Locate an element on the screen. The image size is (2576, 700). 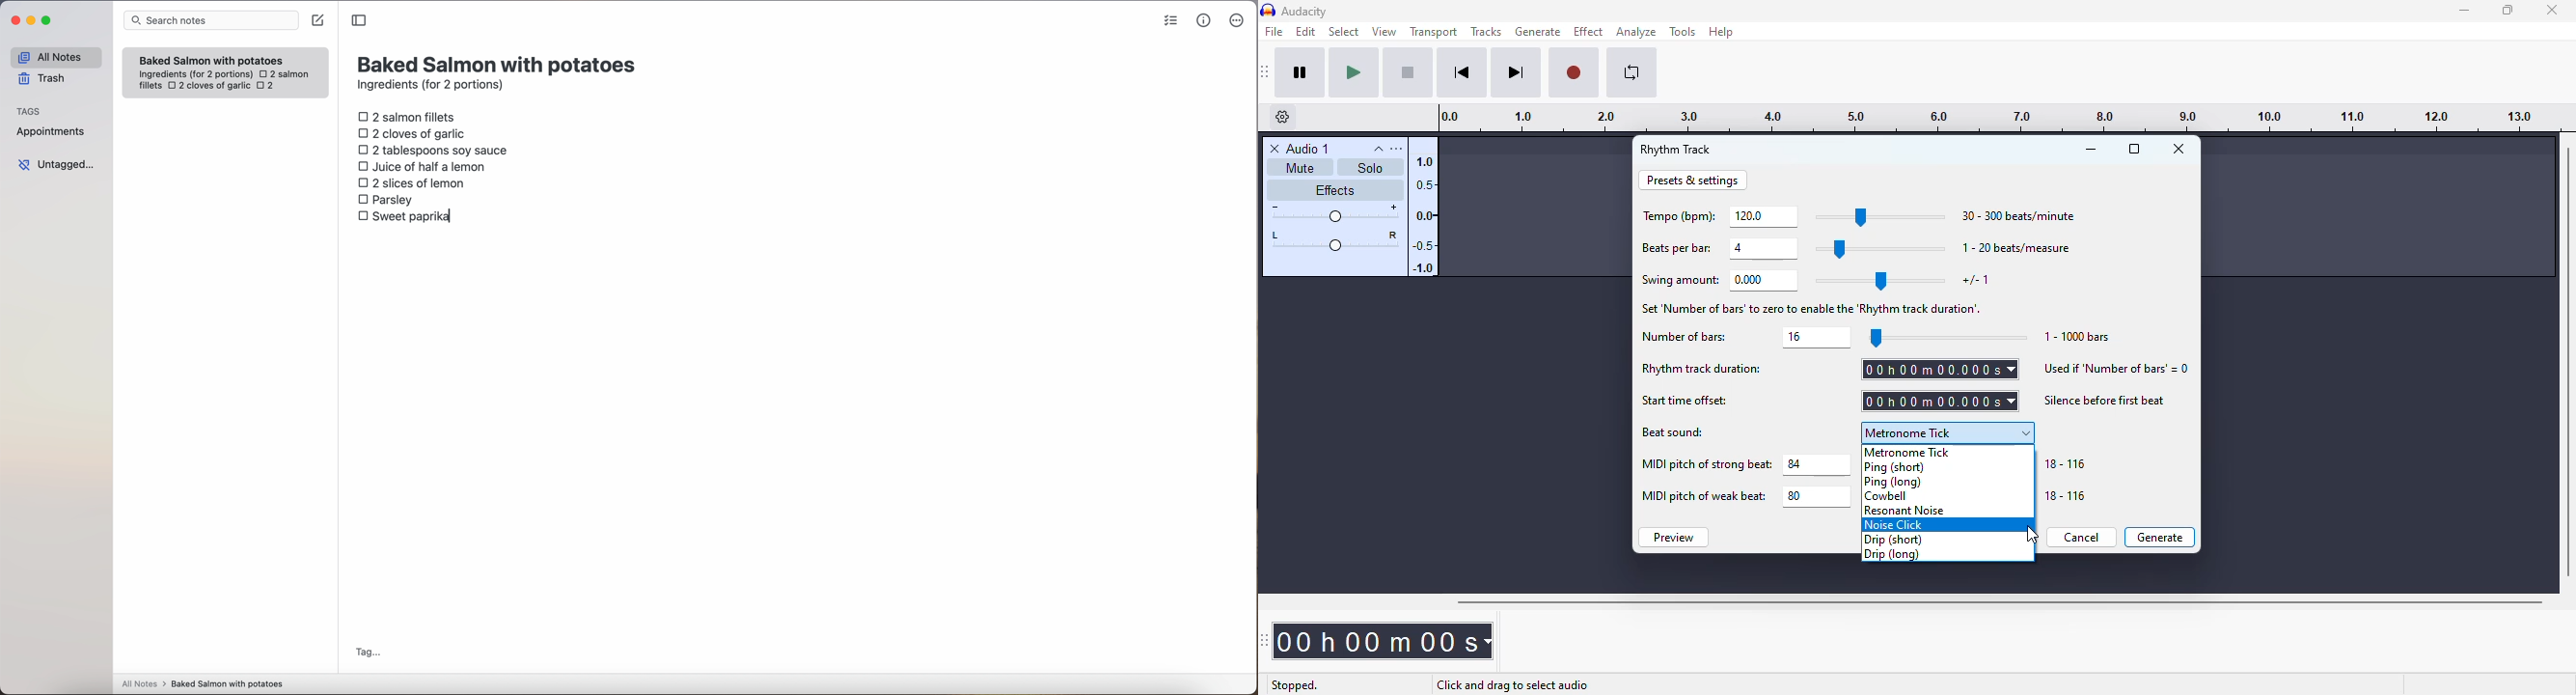
pan is located at coordinates (1334, 239).